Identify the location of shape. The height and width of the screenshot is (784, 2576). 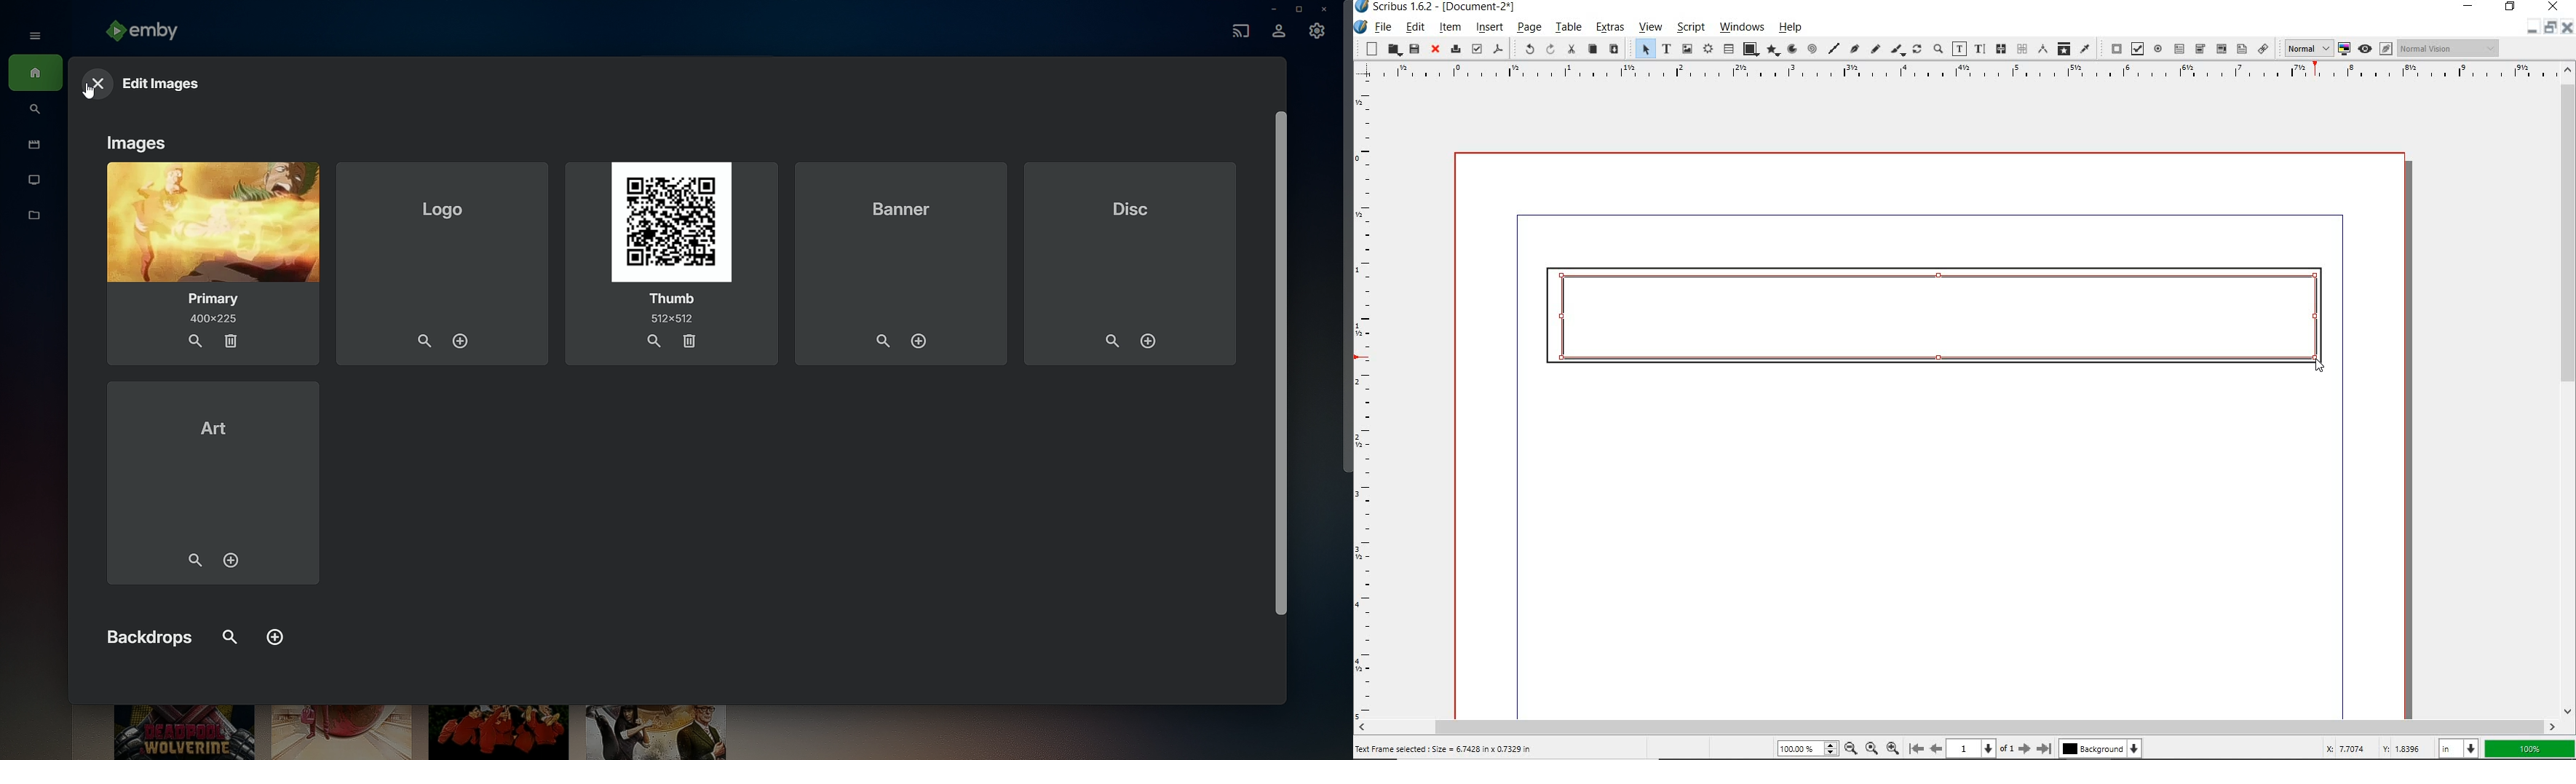
(1751, 50).